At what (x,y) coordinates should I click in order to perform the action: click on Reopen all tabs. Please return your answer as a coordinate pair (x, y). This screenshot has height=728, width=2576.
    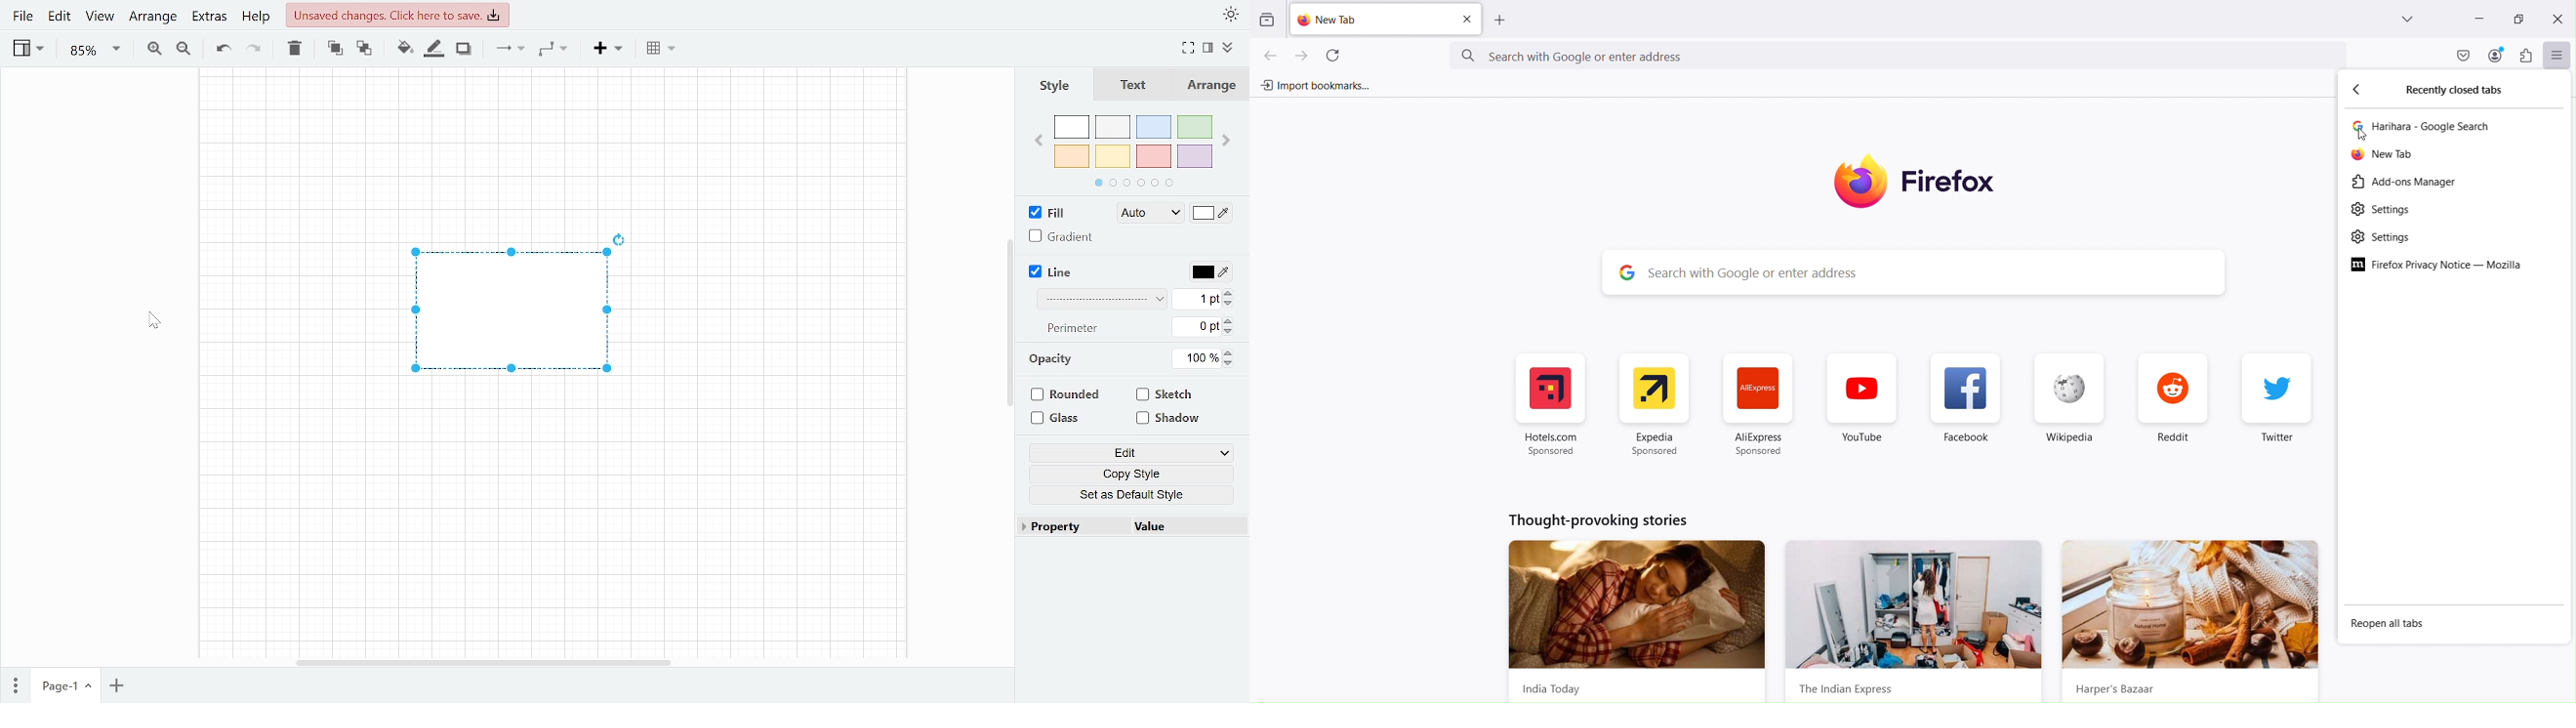
    Looking at the image, I should click on (2389, 625).